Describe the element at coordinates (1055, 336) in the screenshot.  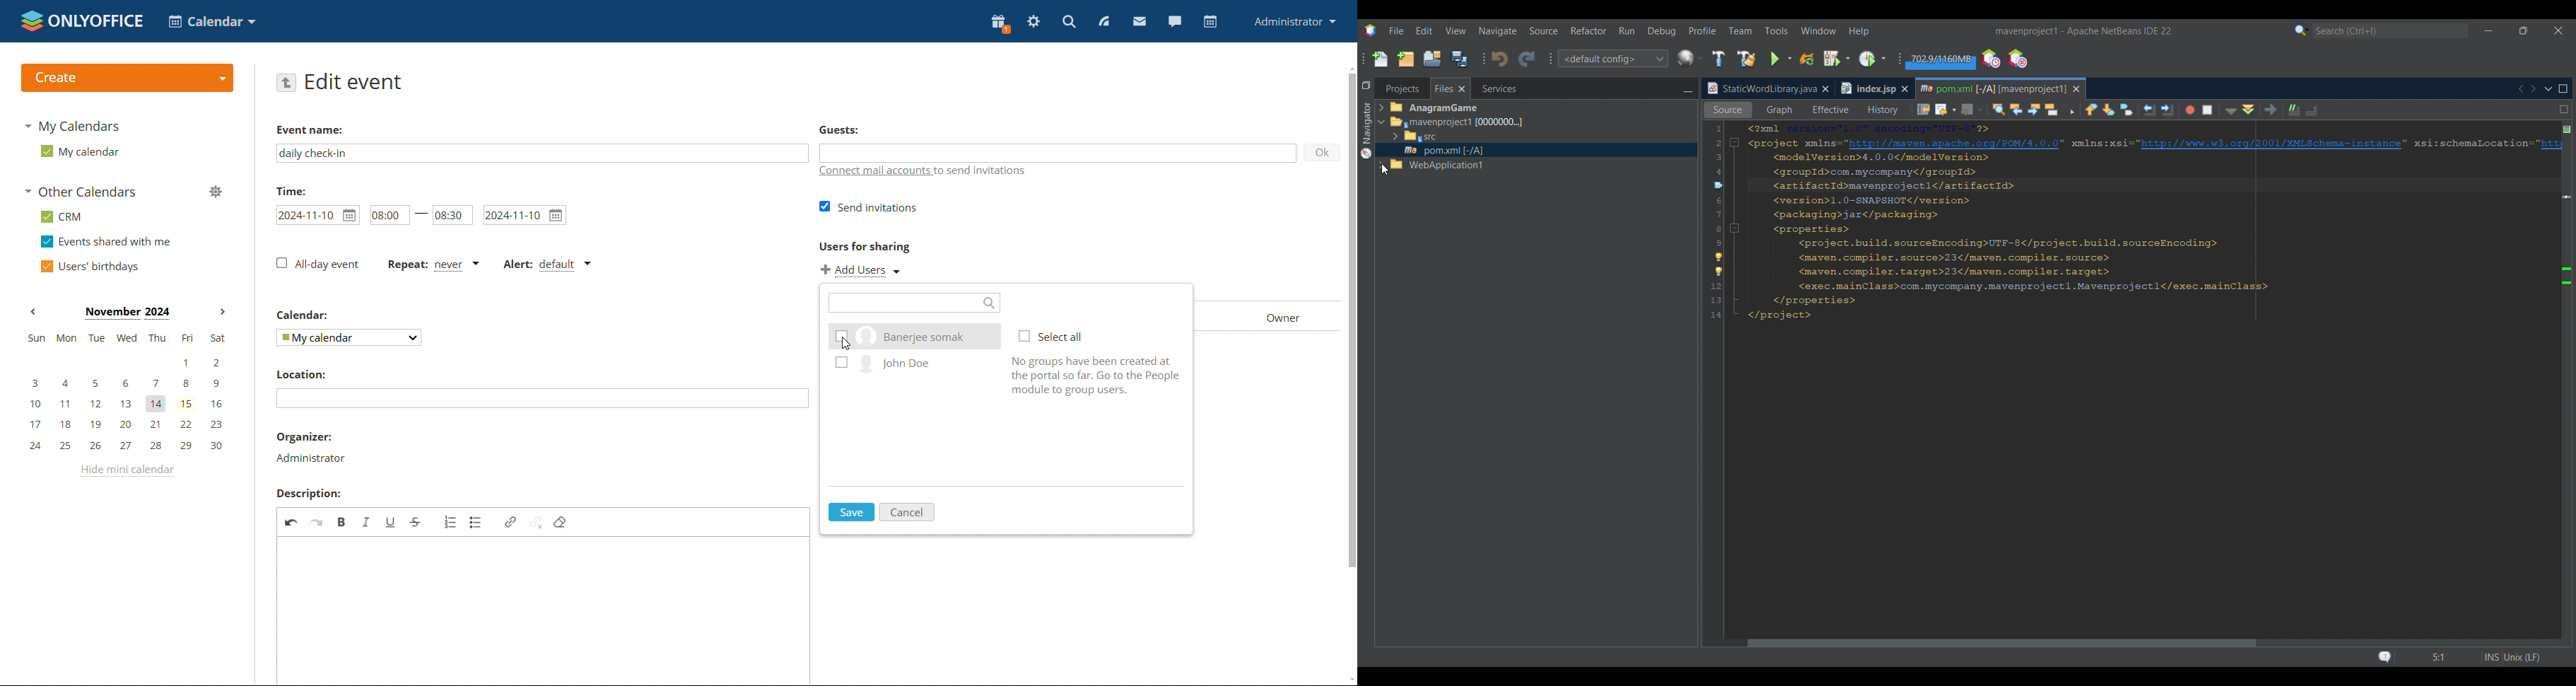
I see `select all` at that location.